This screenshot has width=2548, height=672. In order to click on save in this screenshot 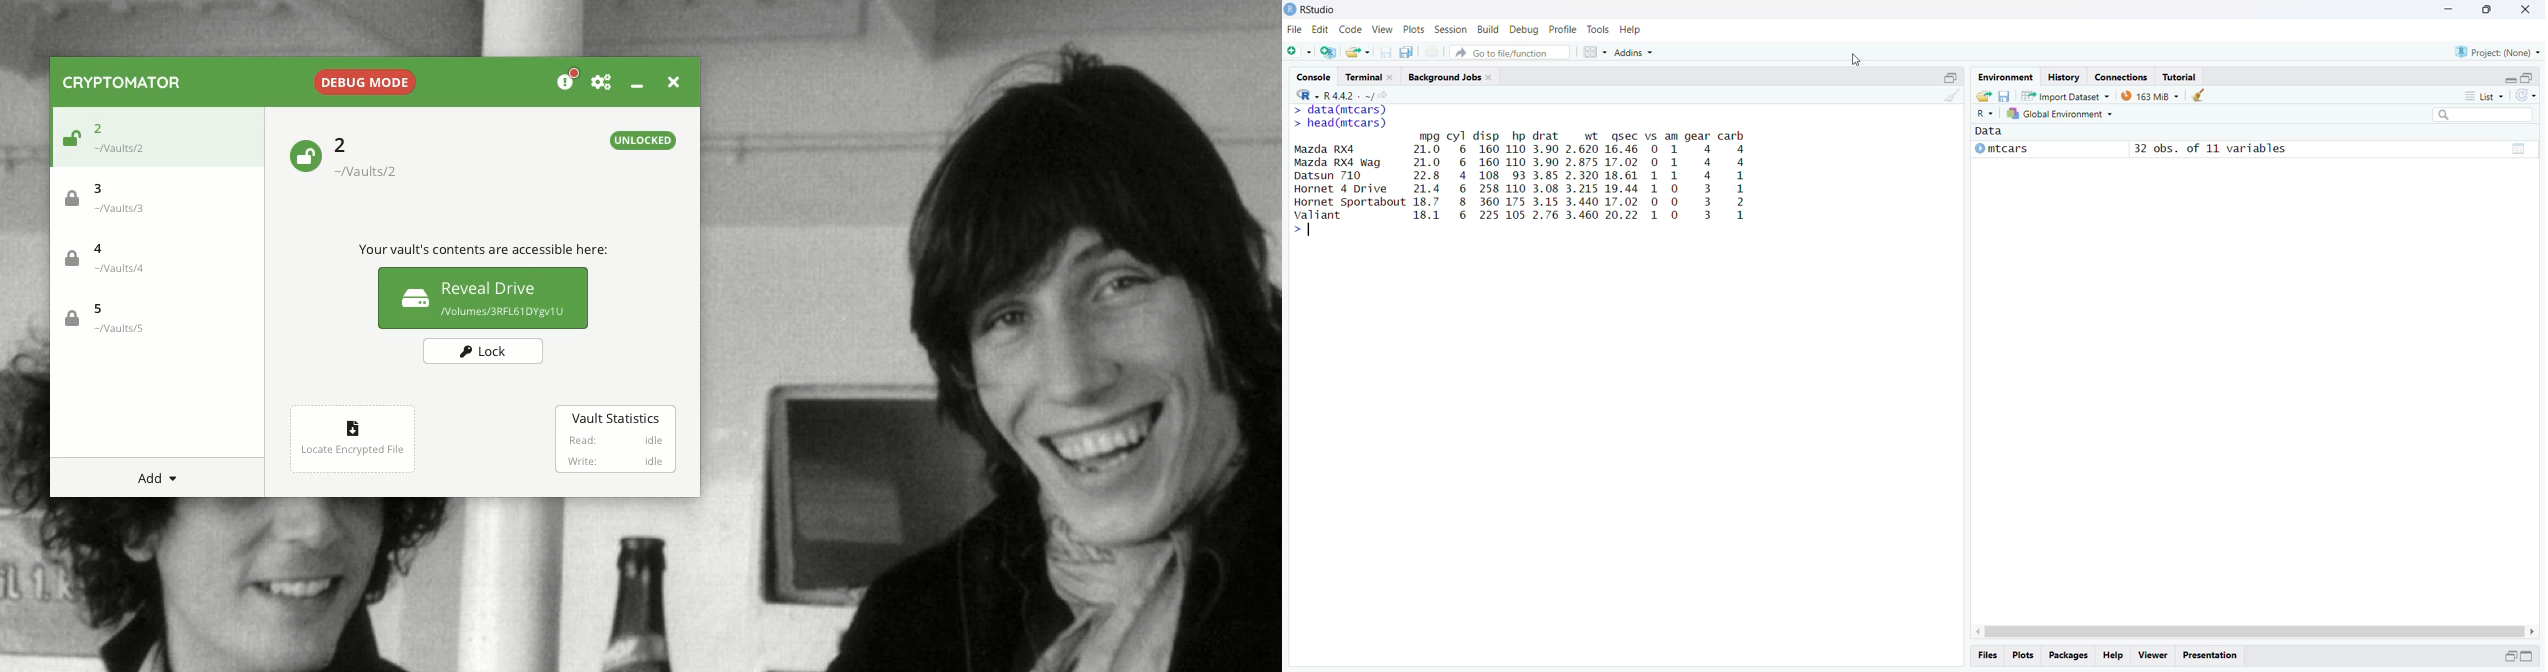, I will do `click(2005, 96)`.